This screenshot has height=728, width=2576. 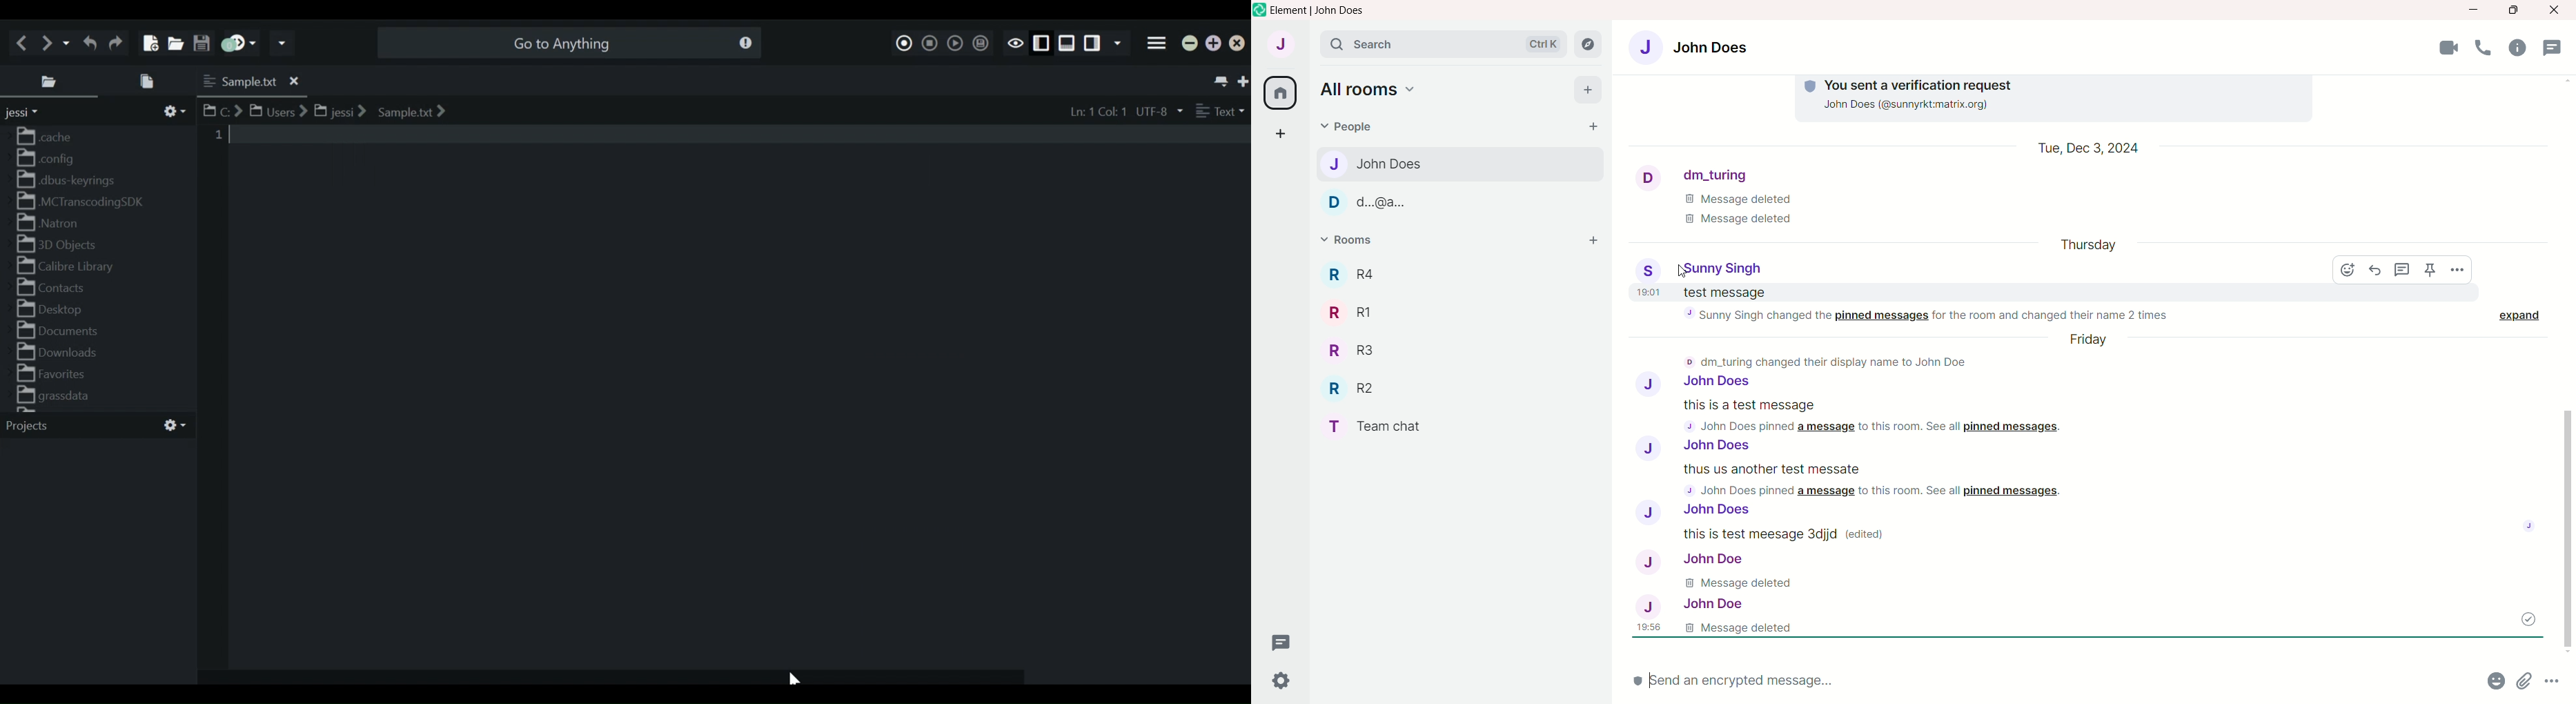 I want to click on emoji, so click(x=2493, y=681).